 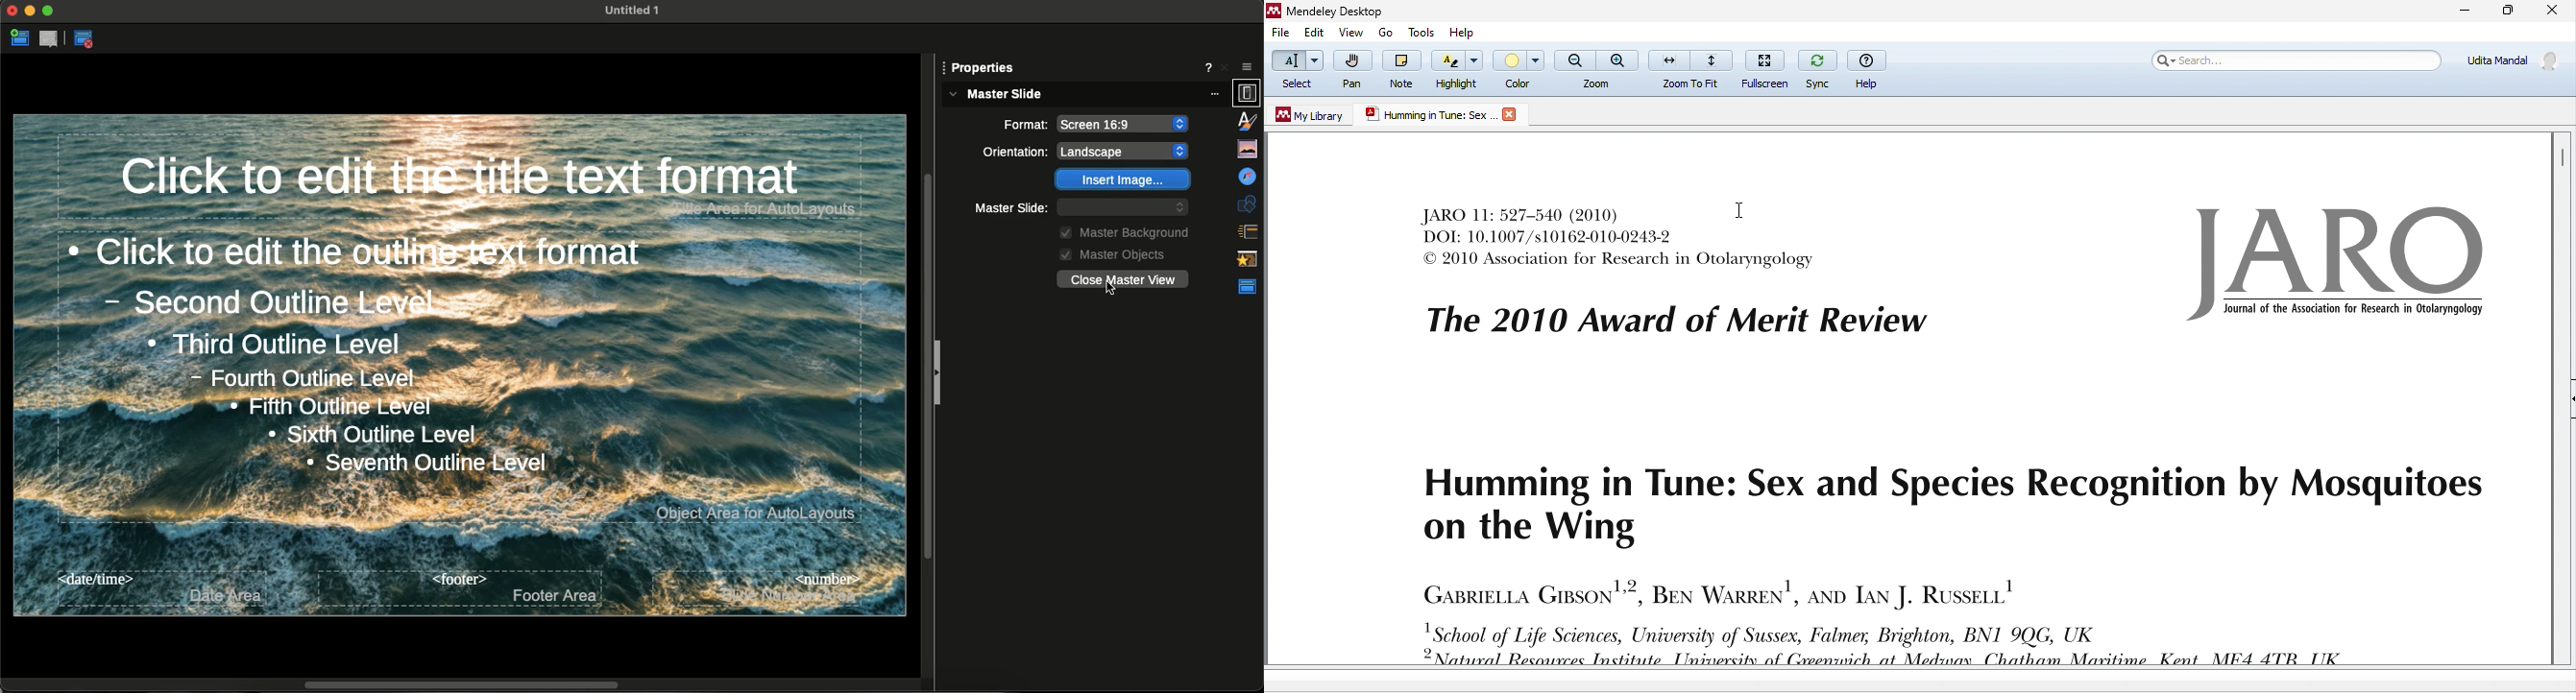 What do you see at coordinates (1692, 69) in the screenshot?
I see `zoom to fit` at bounding box center [1692, 69].